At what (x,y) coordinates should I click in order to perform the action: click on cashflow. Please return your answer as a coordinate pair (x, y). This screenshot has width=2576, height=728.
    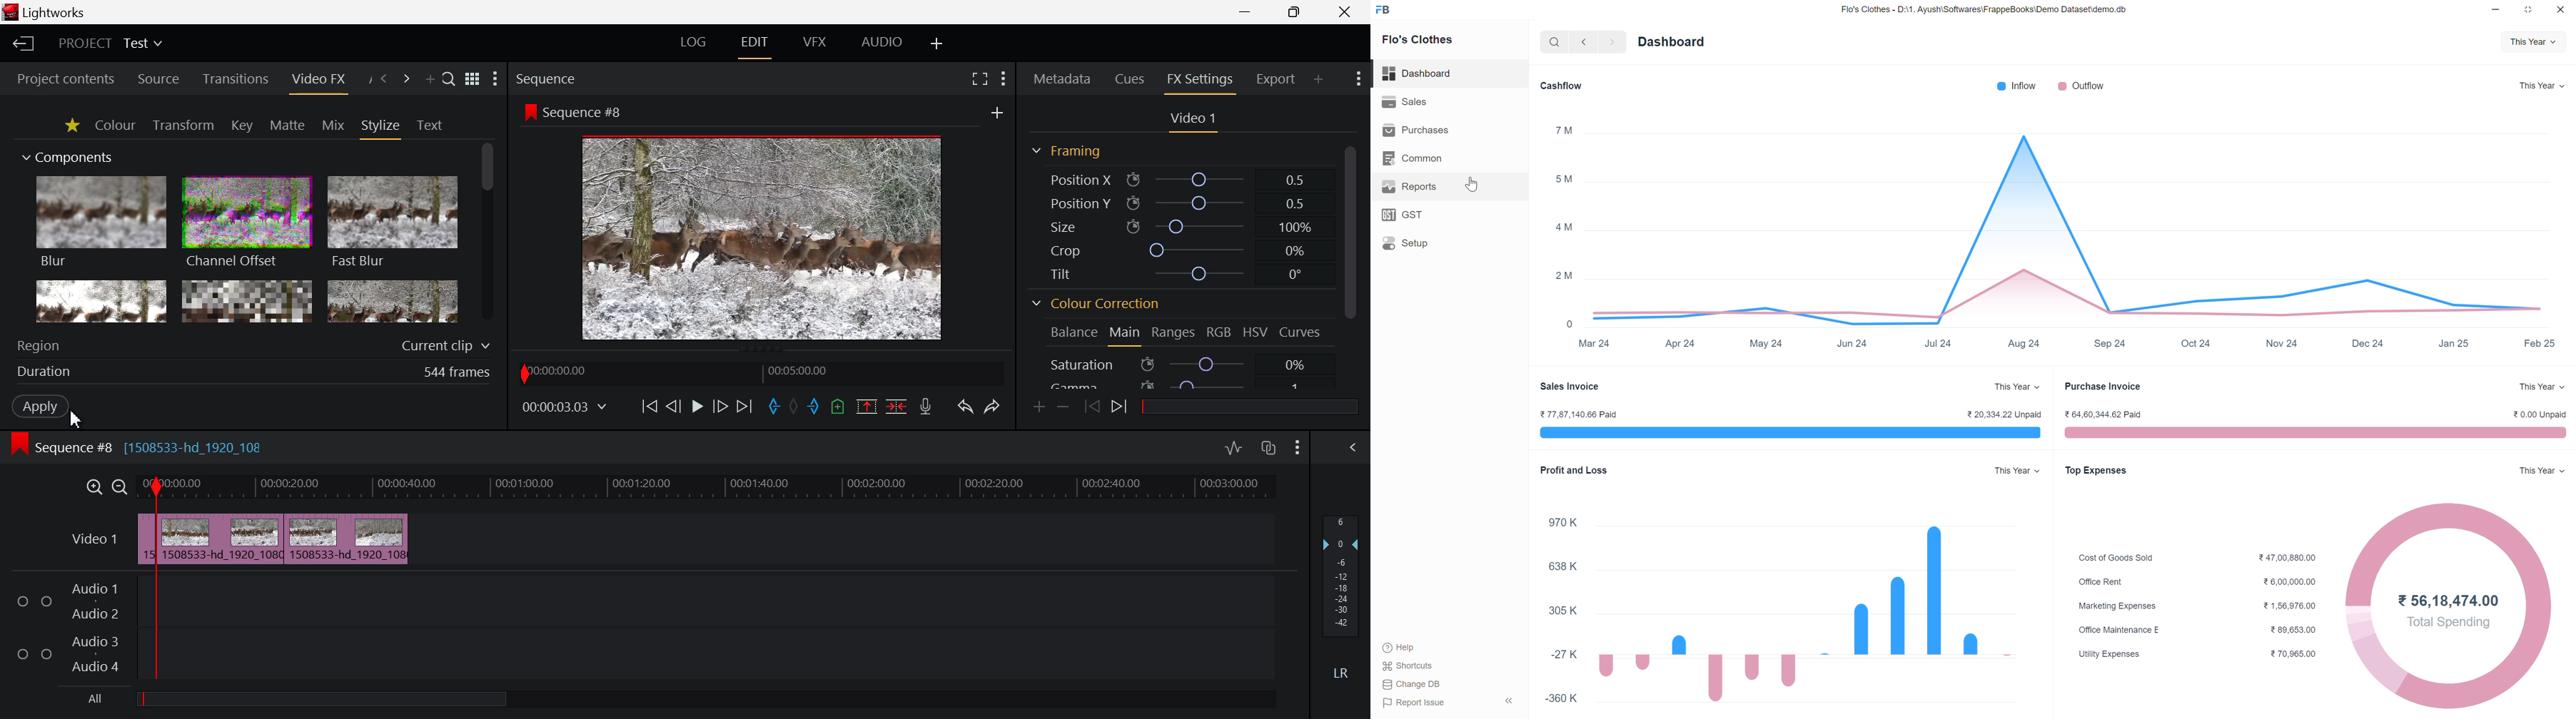
    Looking at the image, I should click on (1565, 86).